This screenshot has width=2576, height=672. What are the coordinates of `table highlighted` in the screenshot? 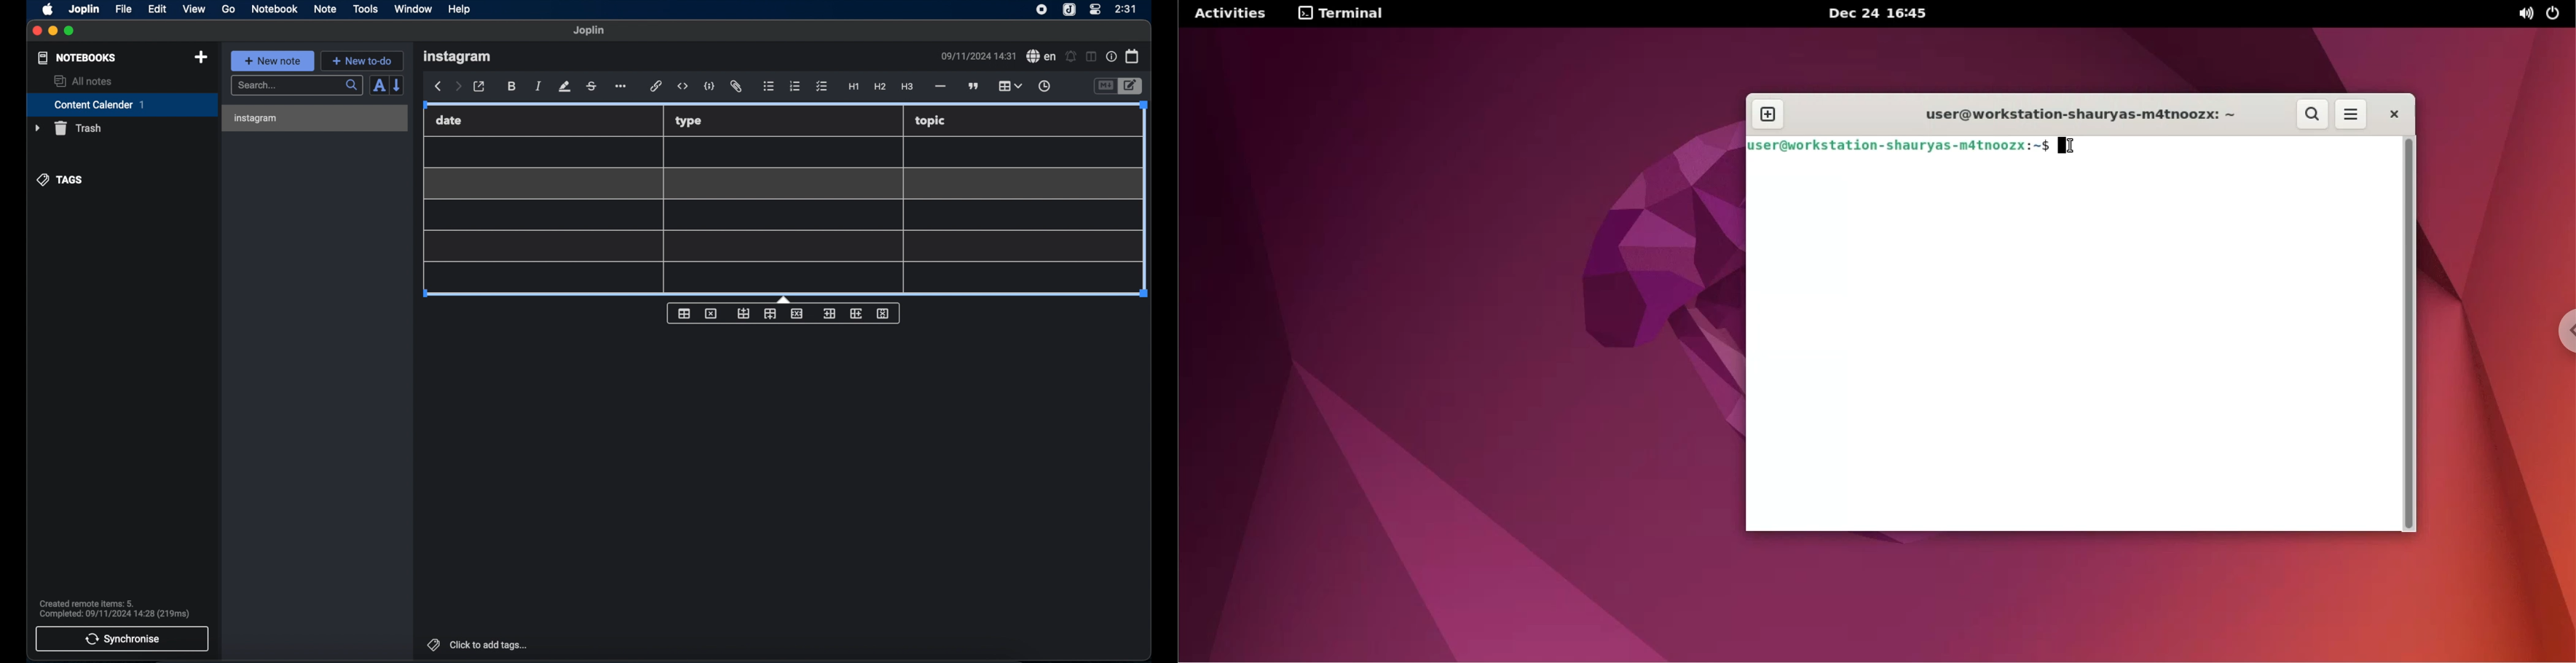 It's located at (1010, 85).